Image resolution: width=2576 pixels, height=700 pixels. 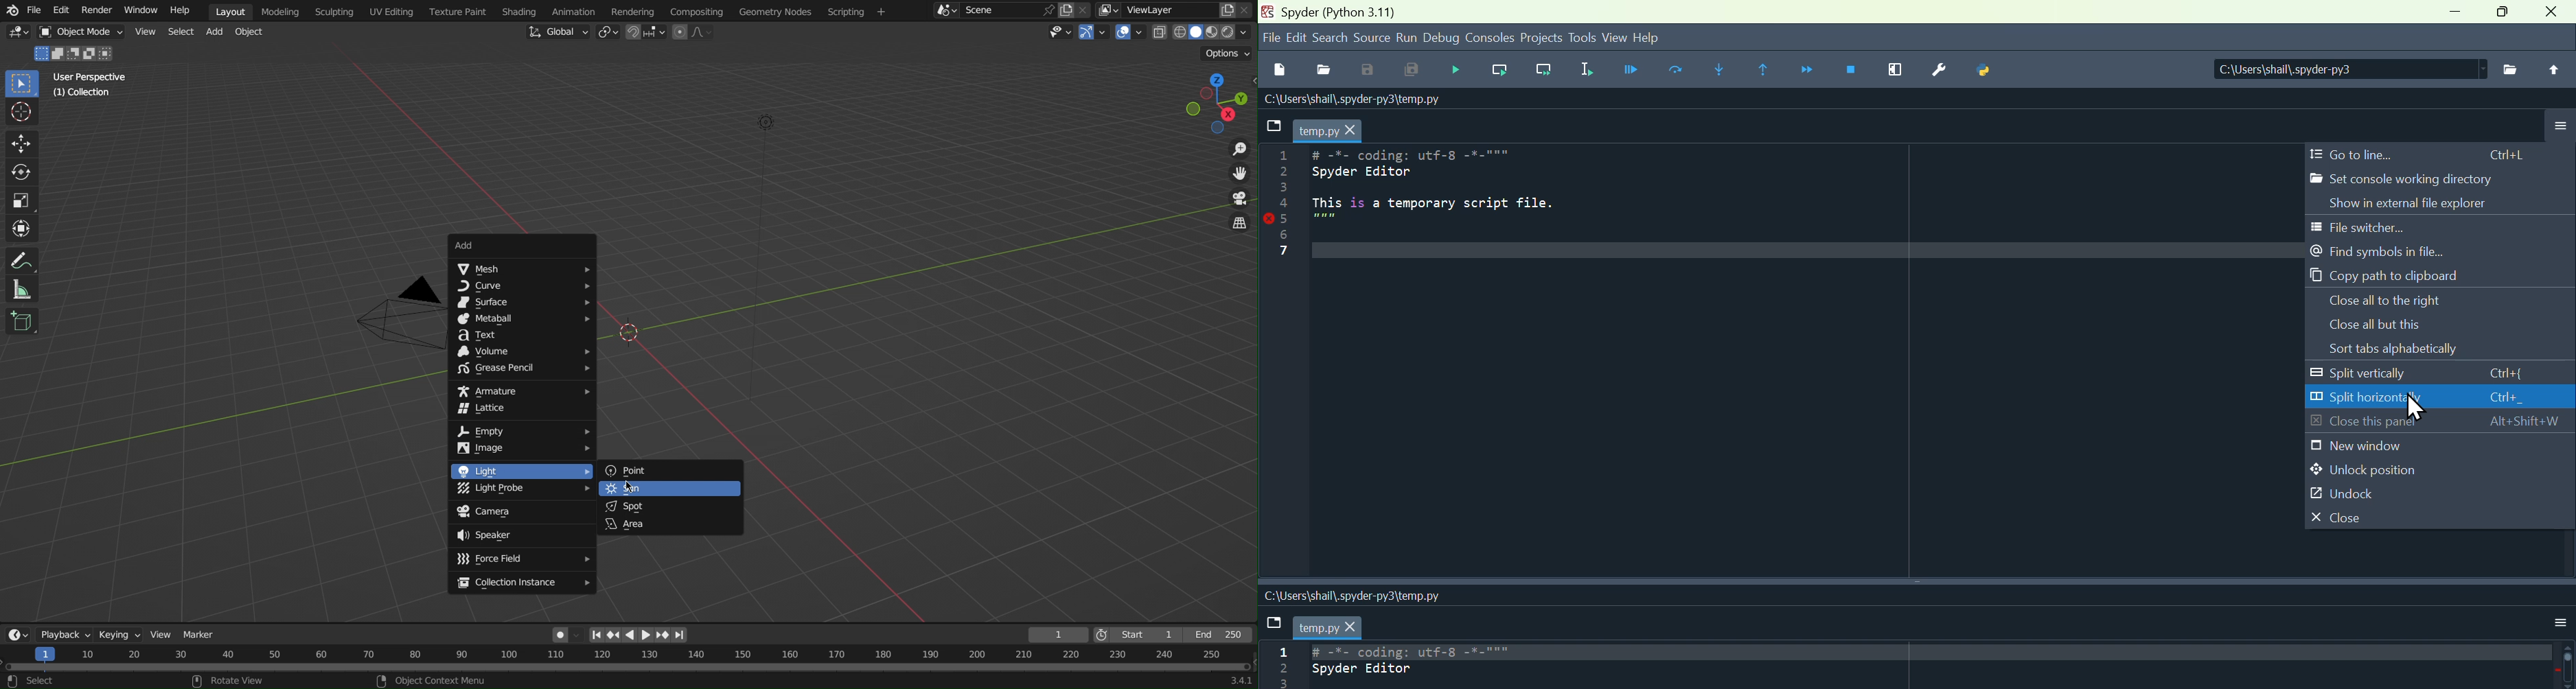 What do you see at coordinates (1333, 627) in the screenshot?
I see `filename` at bounding box center [1333, 627].